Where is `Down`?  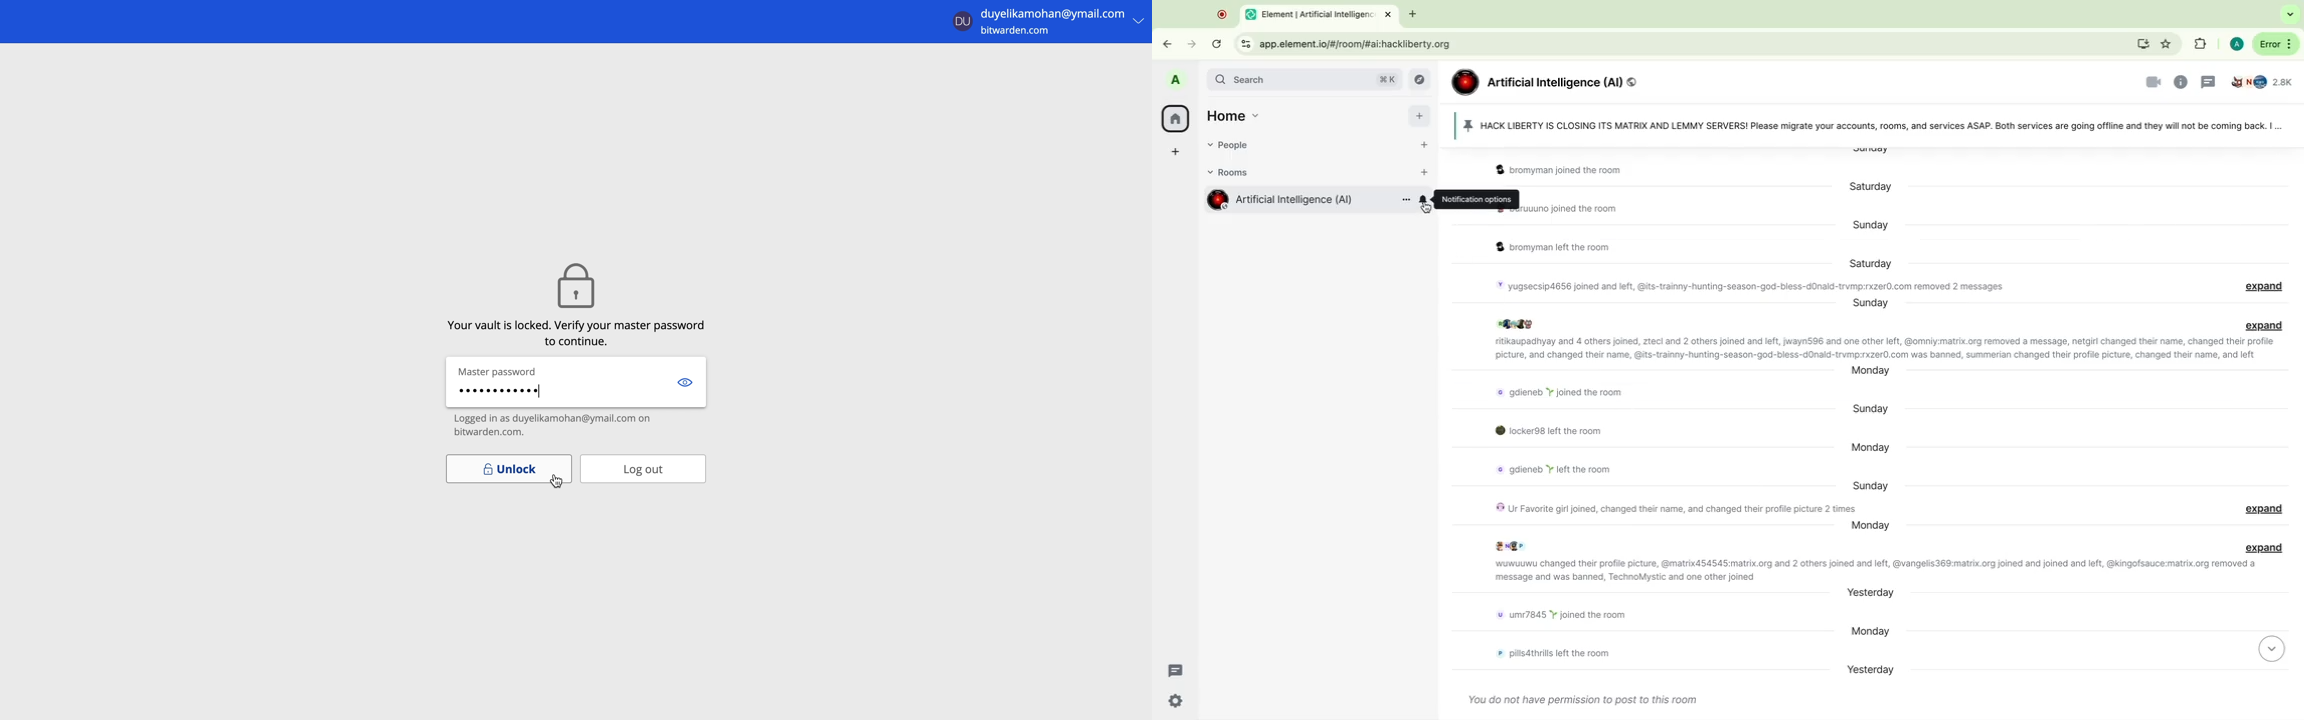
Down is located at coordinates (2274, 651).